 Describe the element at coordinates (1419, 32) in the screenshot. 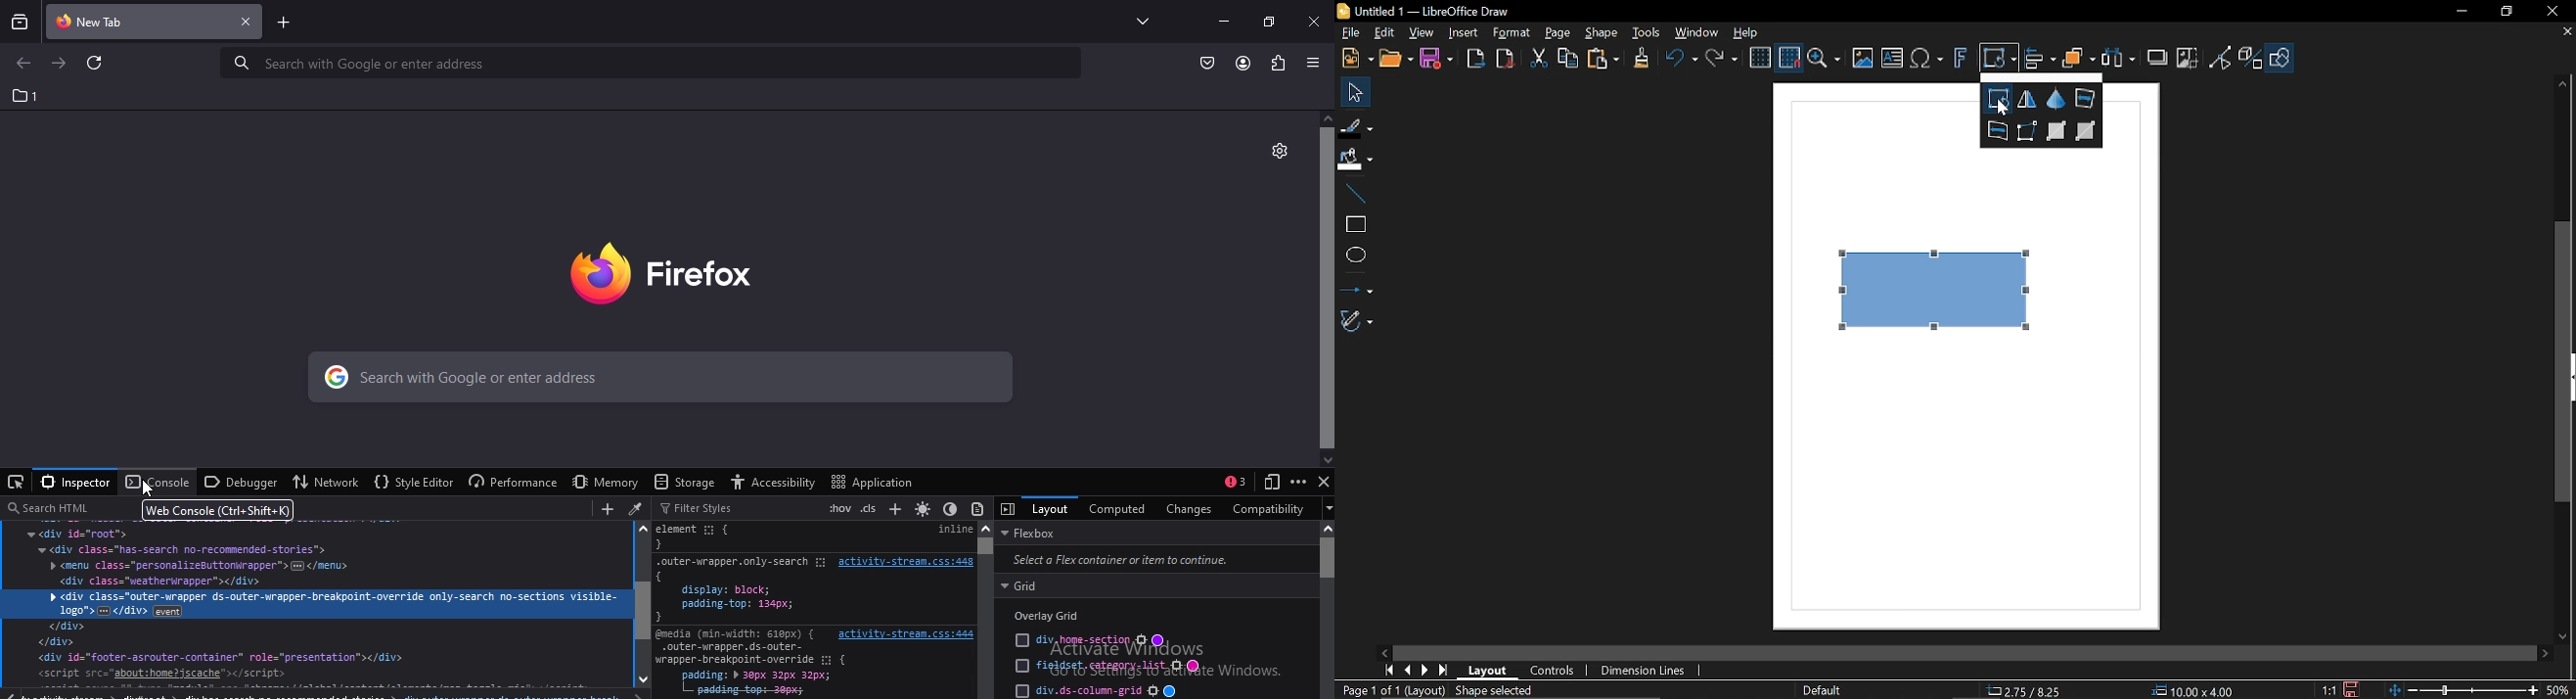

I see `View` at that location.